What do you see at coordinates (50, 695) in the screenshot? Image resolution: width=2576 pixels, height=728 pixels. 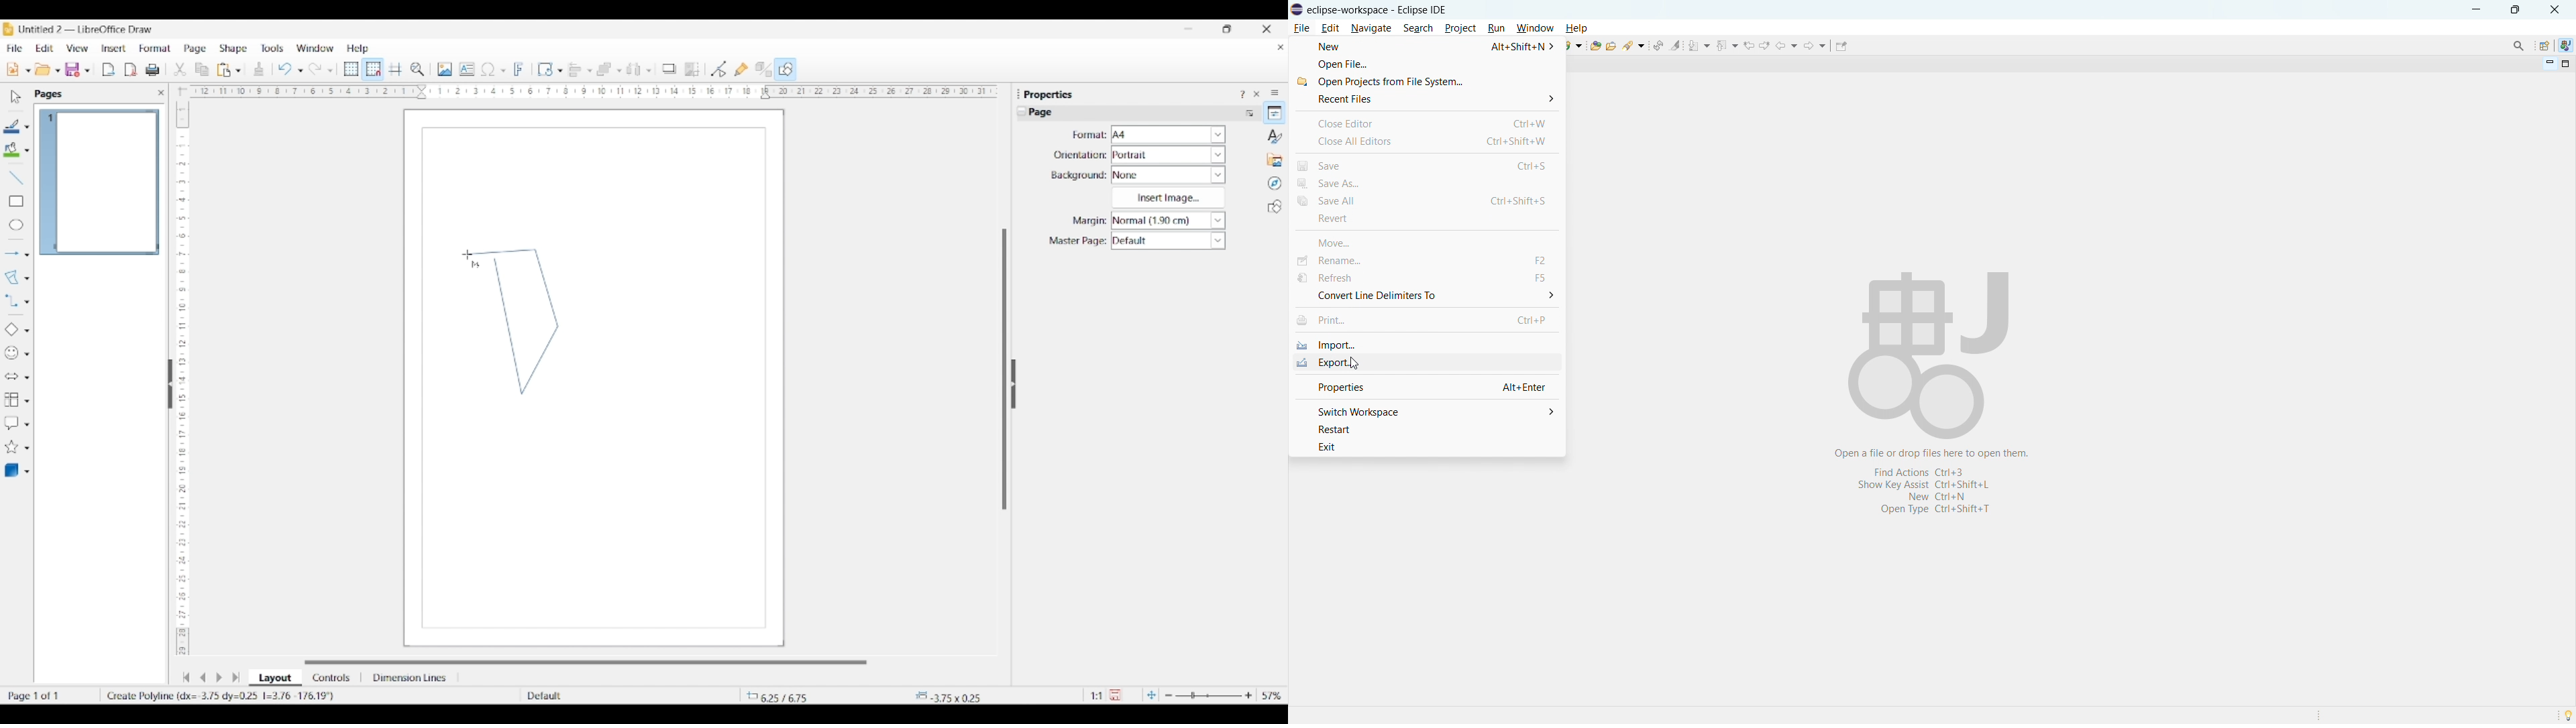 I see `Current page w.r.t. total number of pages` at bounding box center [50, 695].